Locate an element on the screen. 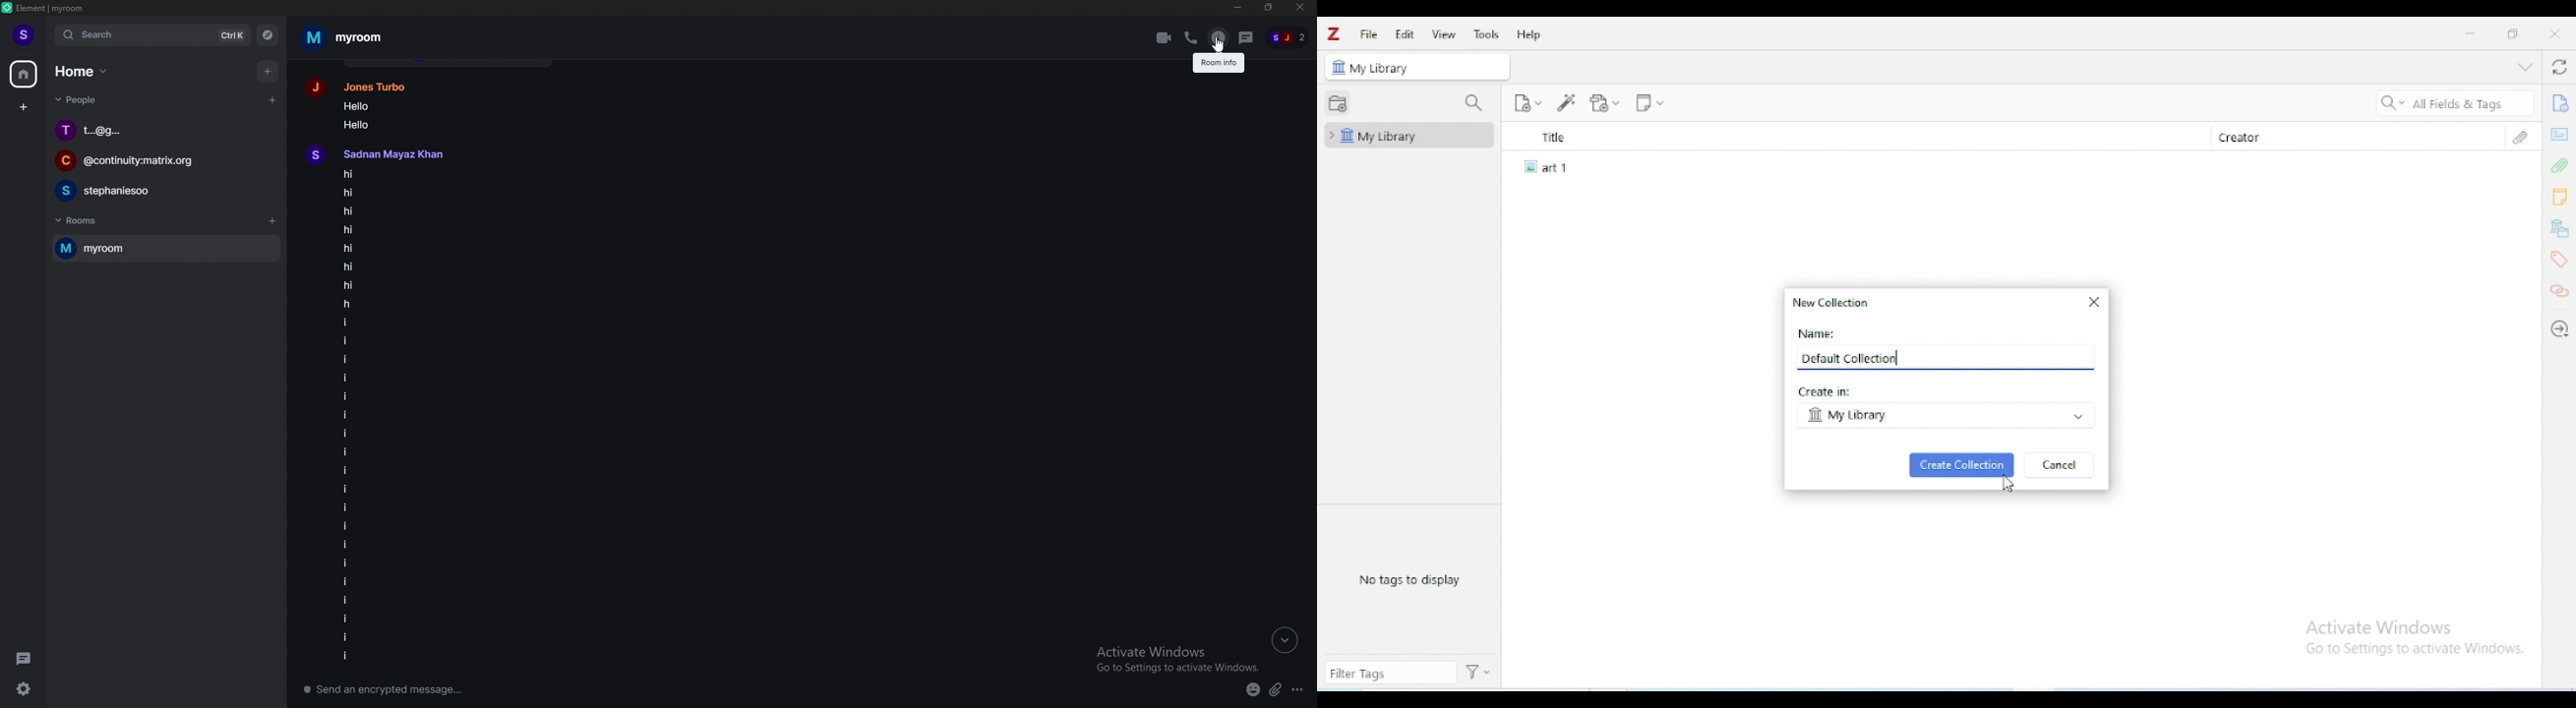 The height and width of the screenshot is (728, 2576). edit is located at coordinates (1405, 34).